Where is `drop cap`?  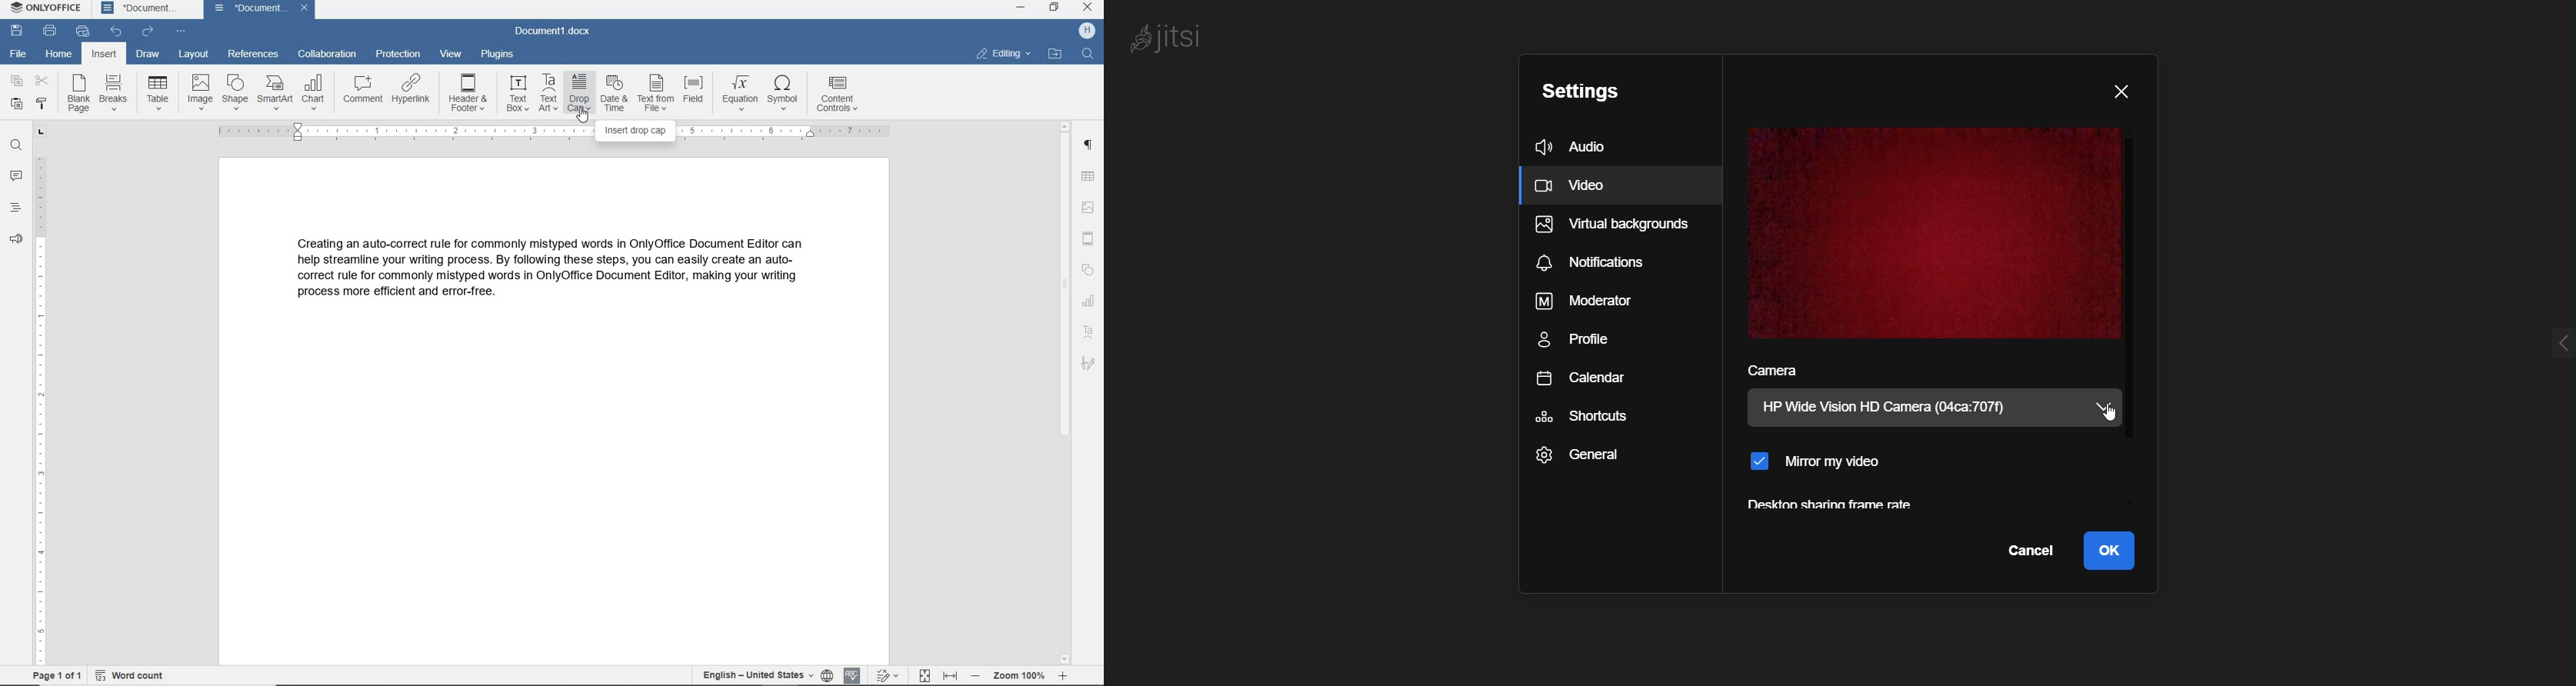
drop cap is located at coordinates (577, 93).